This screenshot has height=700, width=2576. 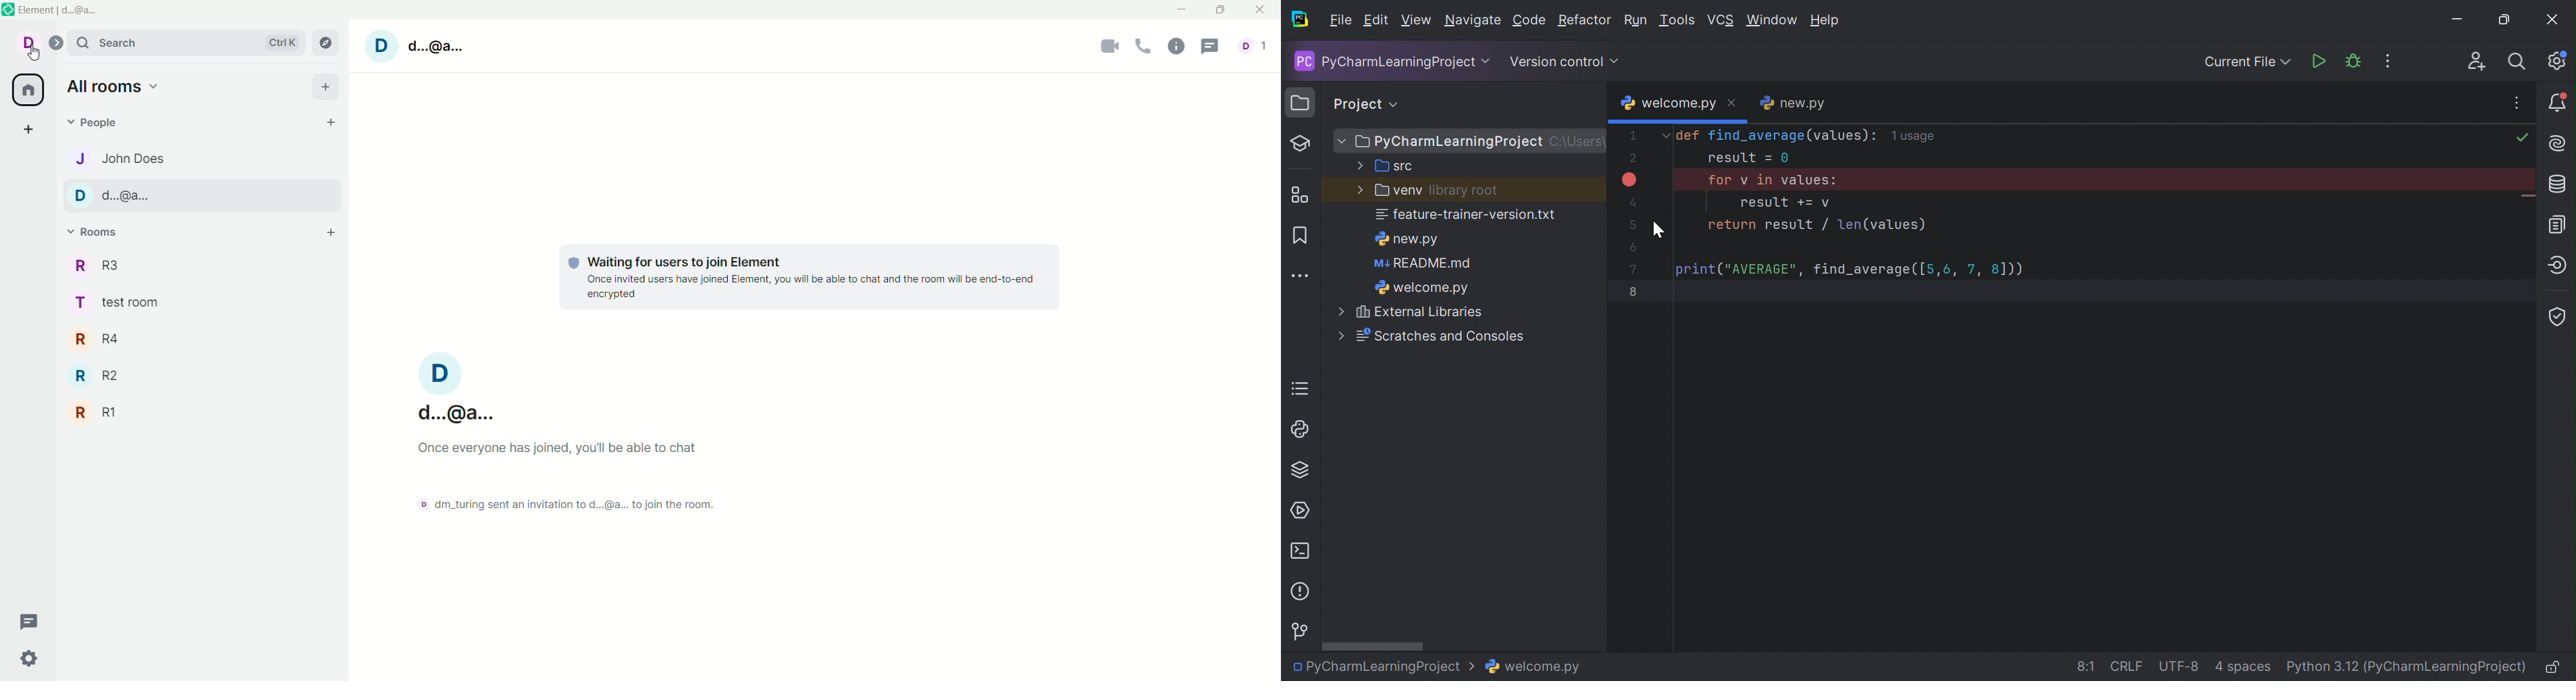 I want to click on account, so click(x=35, y=45).